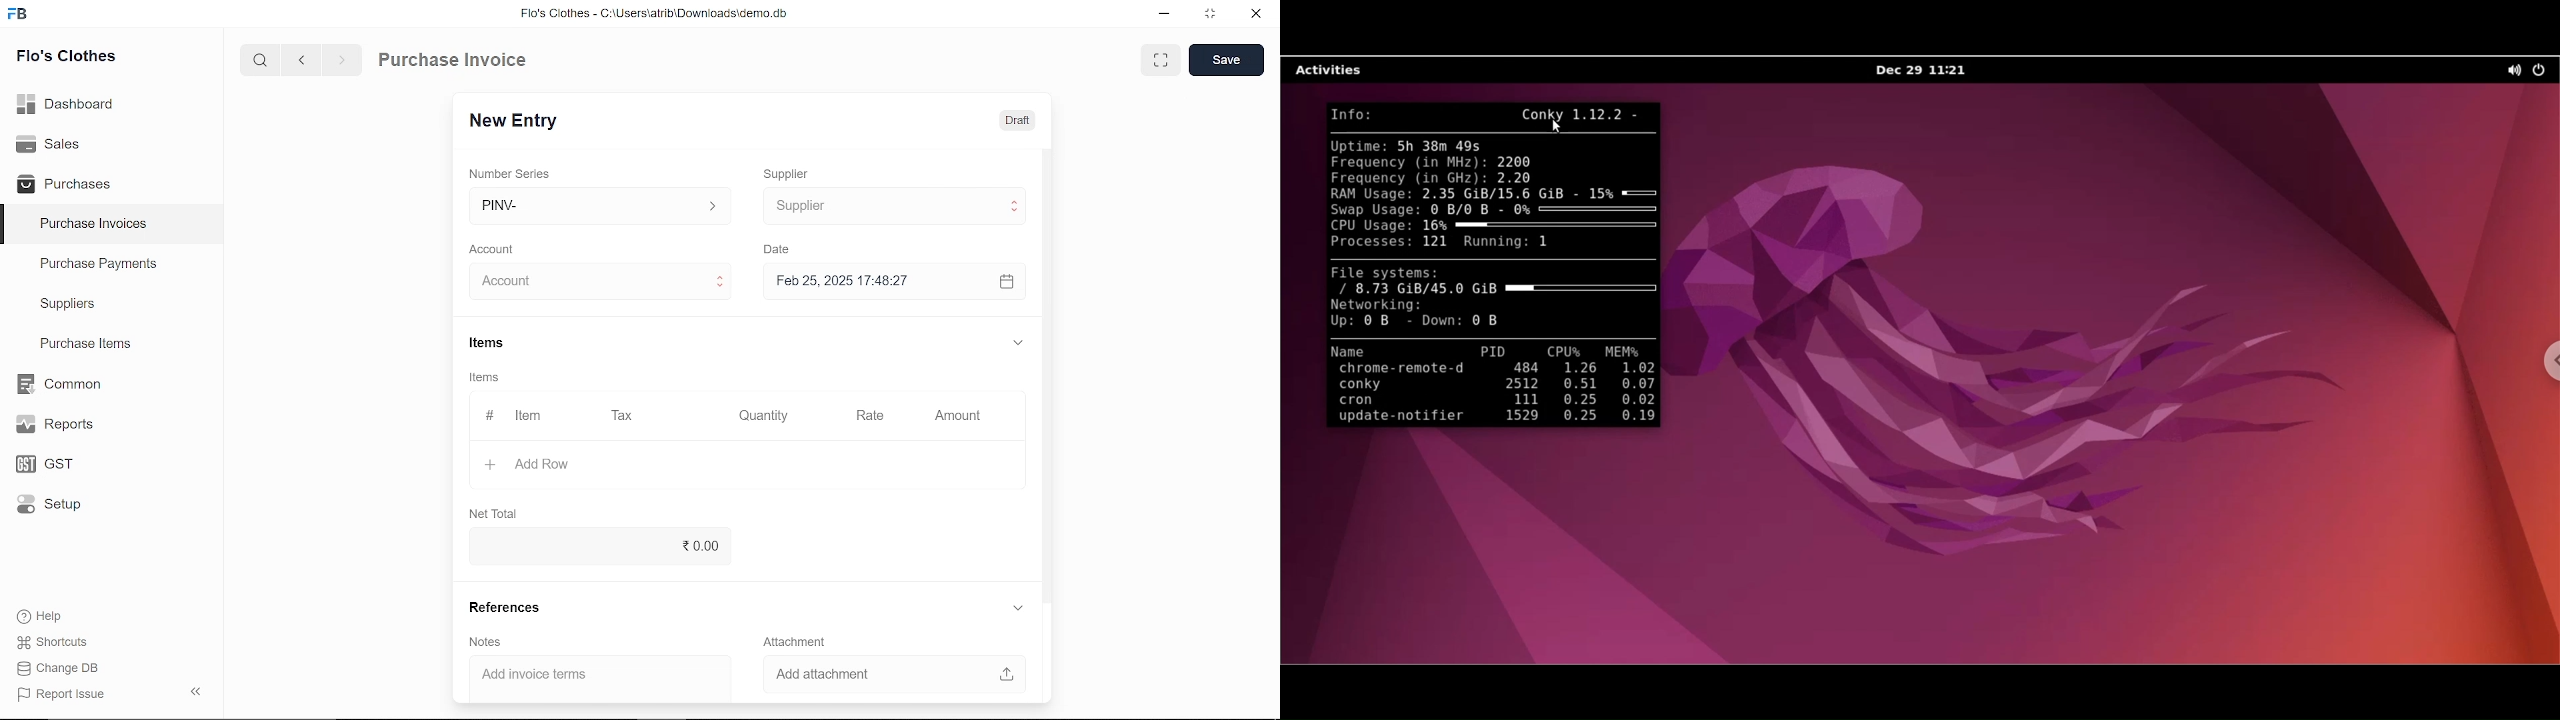  Describe the element at coordinates (498, 247) in the screenshot. I see `Account` at that location.